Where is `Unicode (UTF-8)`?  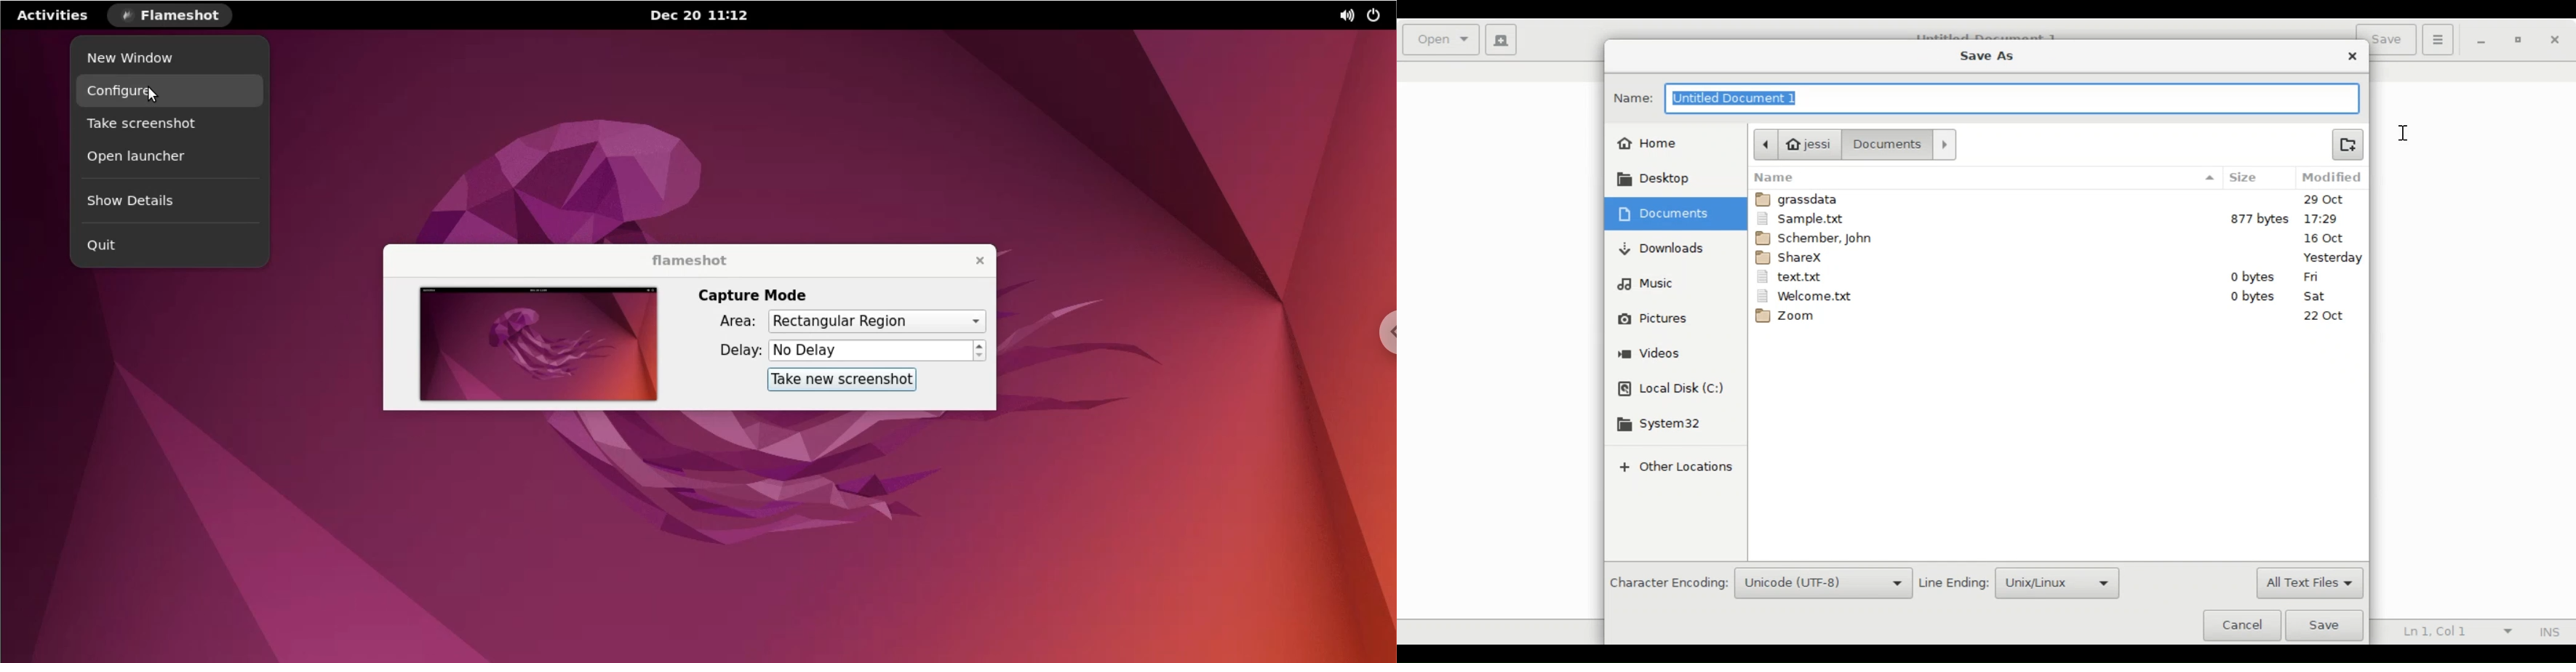 Unicode (UTF-8) is located at coordinates (1824, 584).